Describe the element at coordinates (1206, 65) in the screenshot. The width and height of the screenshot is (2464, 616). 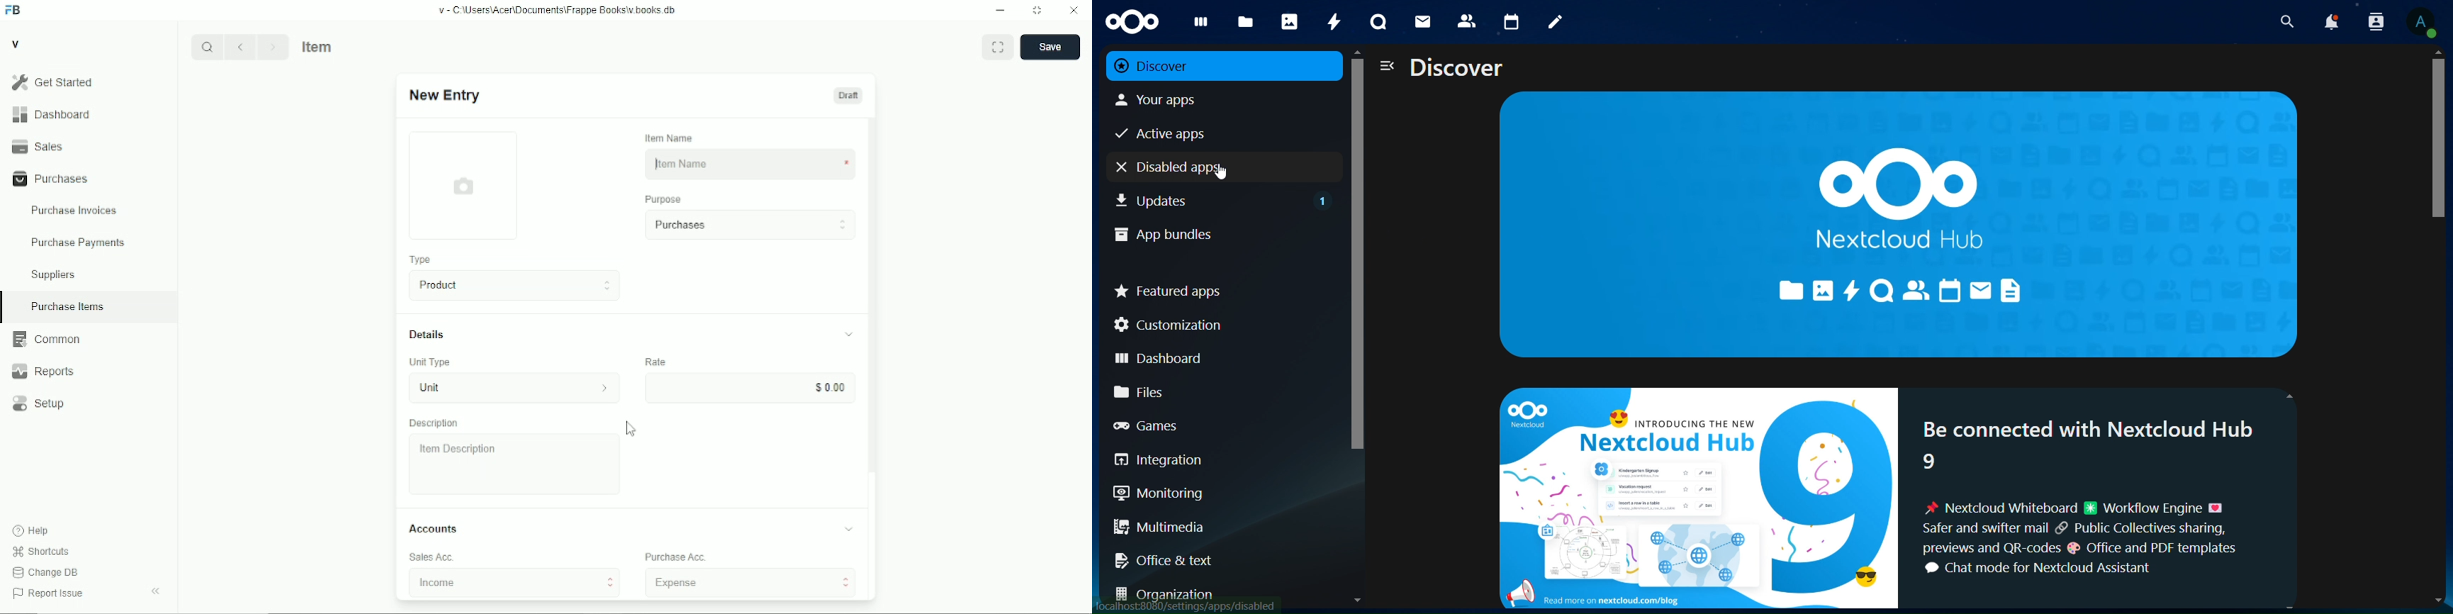
I see `discover` at that location.